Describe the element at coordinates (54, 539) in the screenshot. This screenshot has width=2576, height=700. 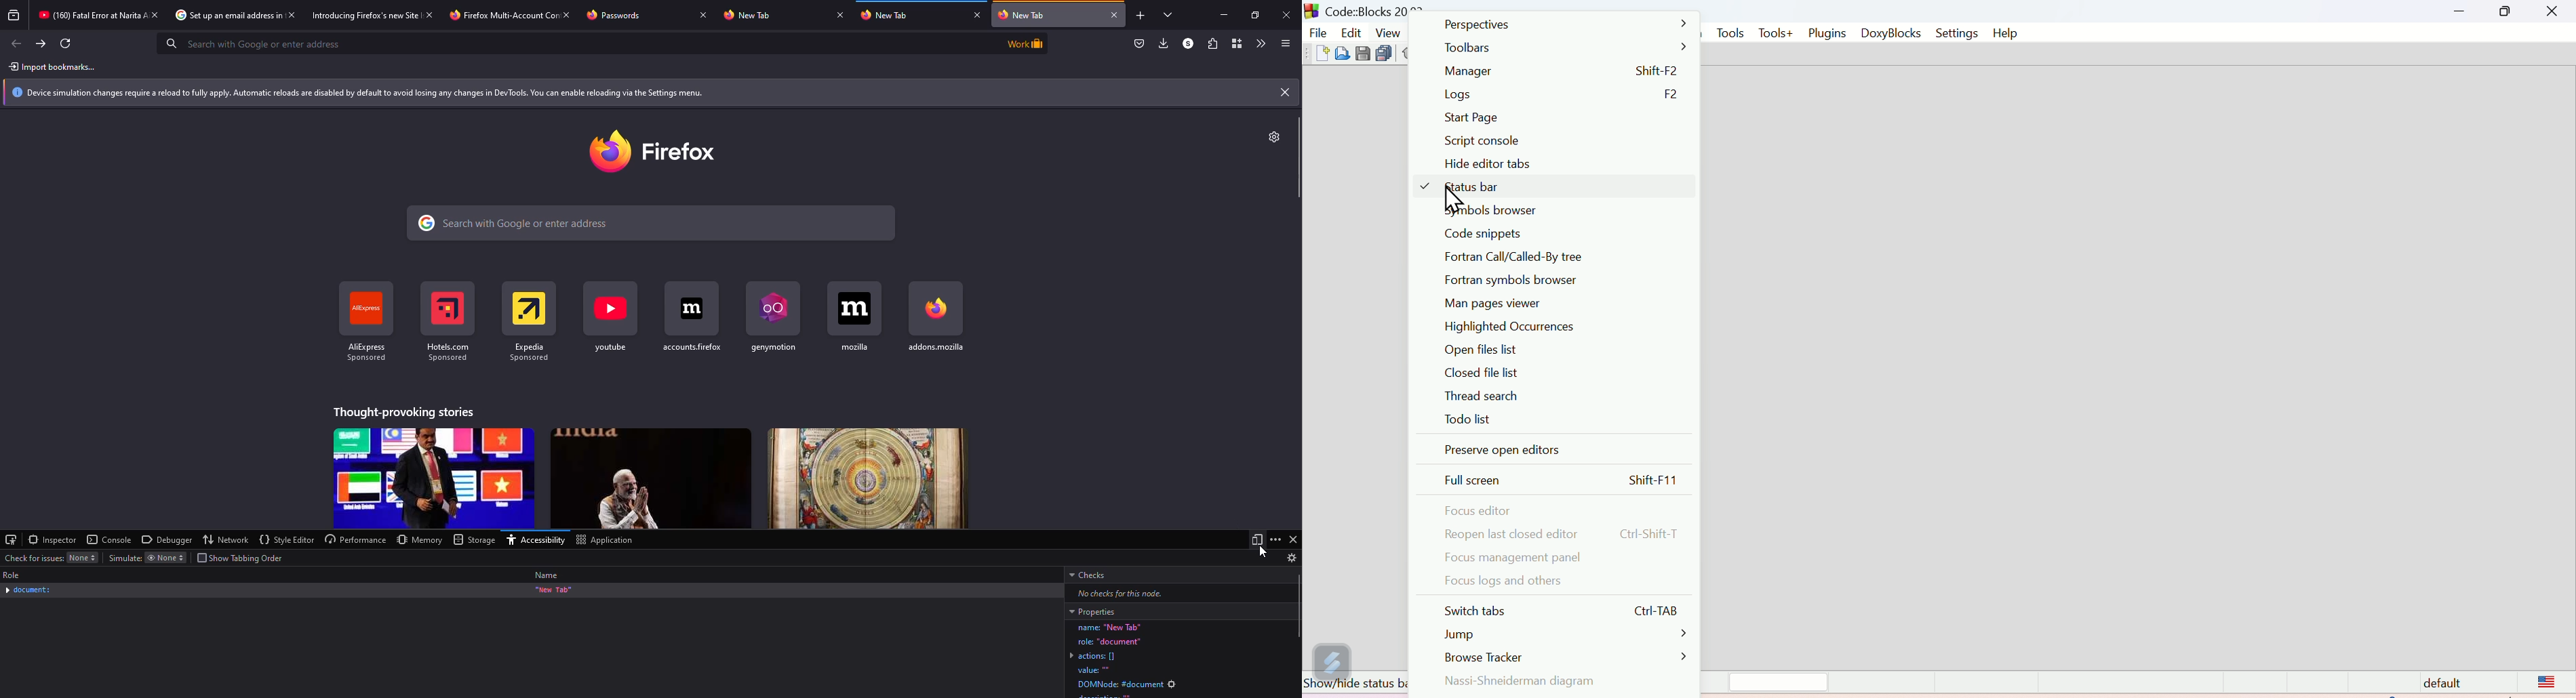
I see `inspector` at that location.